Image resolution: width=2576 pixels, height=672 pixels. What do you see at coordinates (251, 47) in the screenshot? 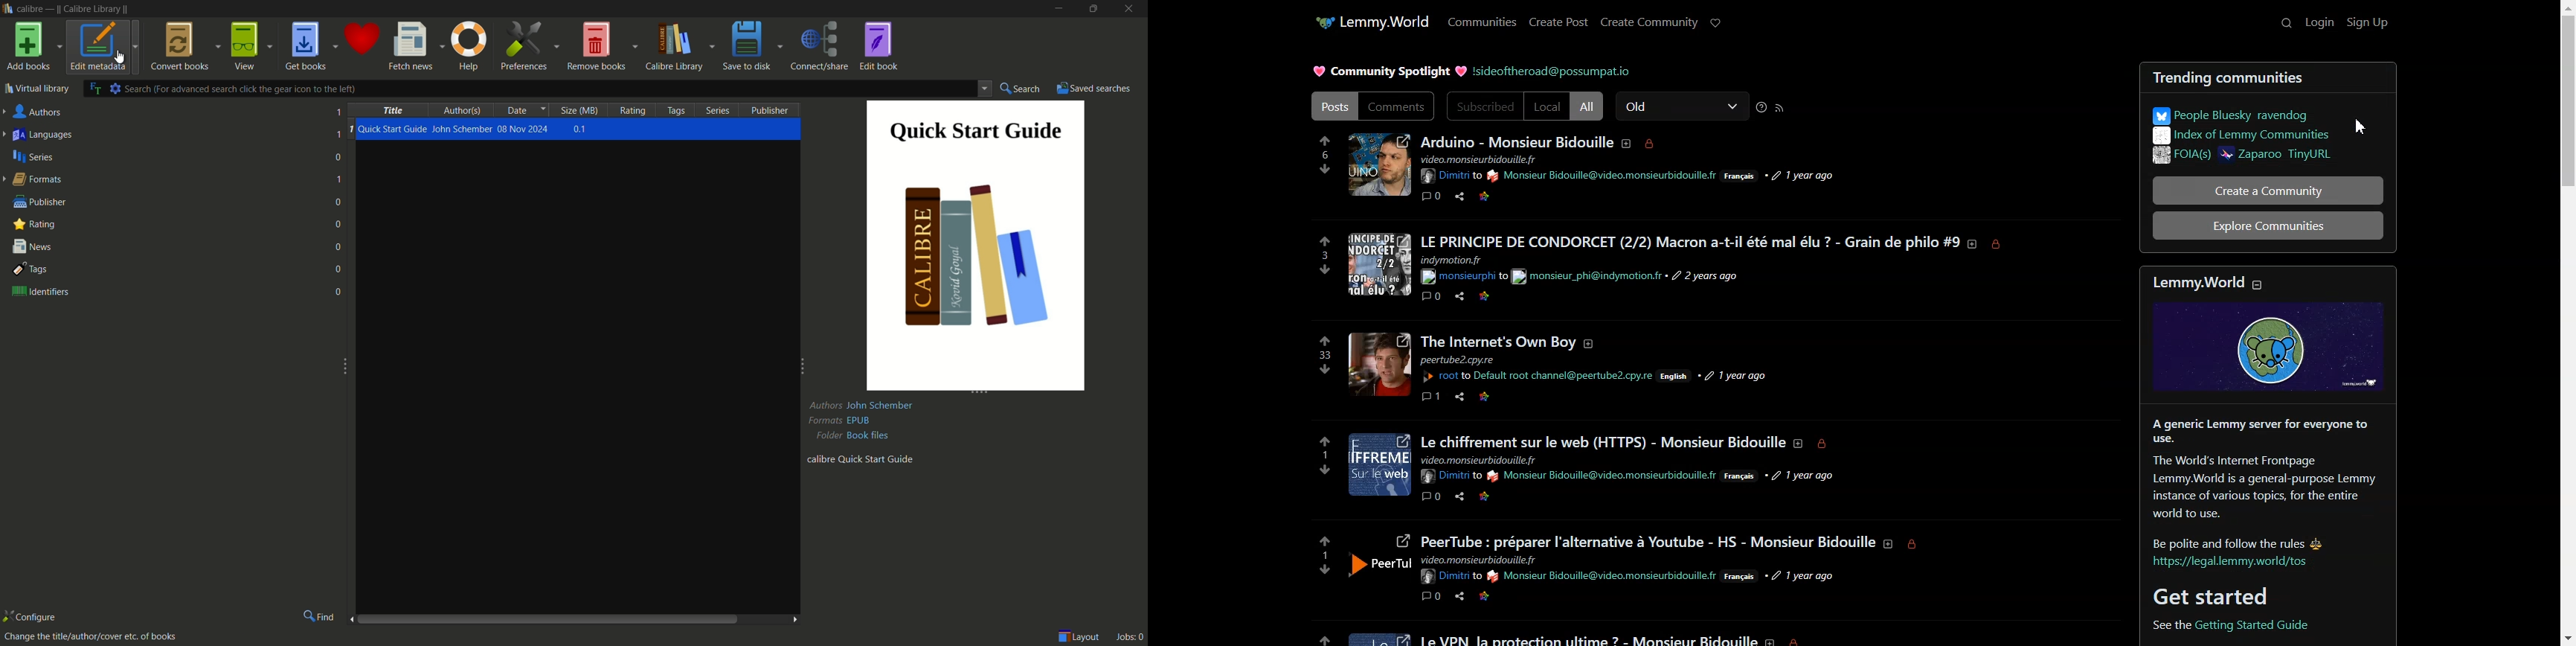
I see `view` at bounding box center [251, 47].